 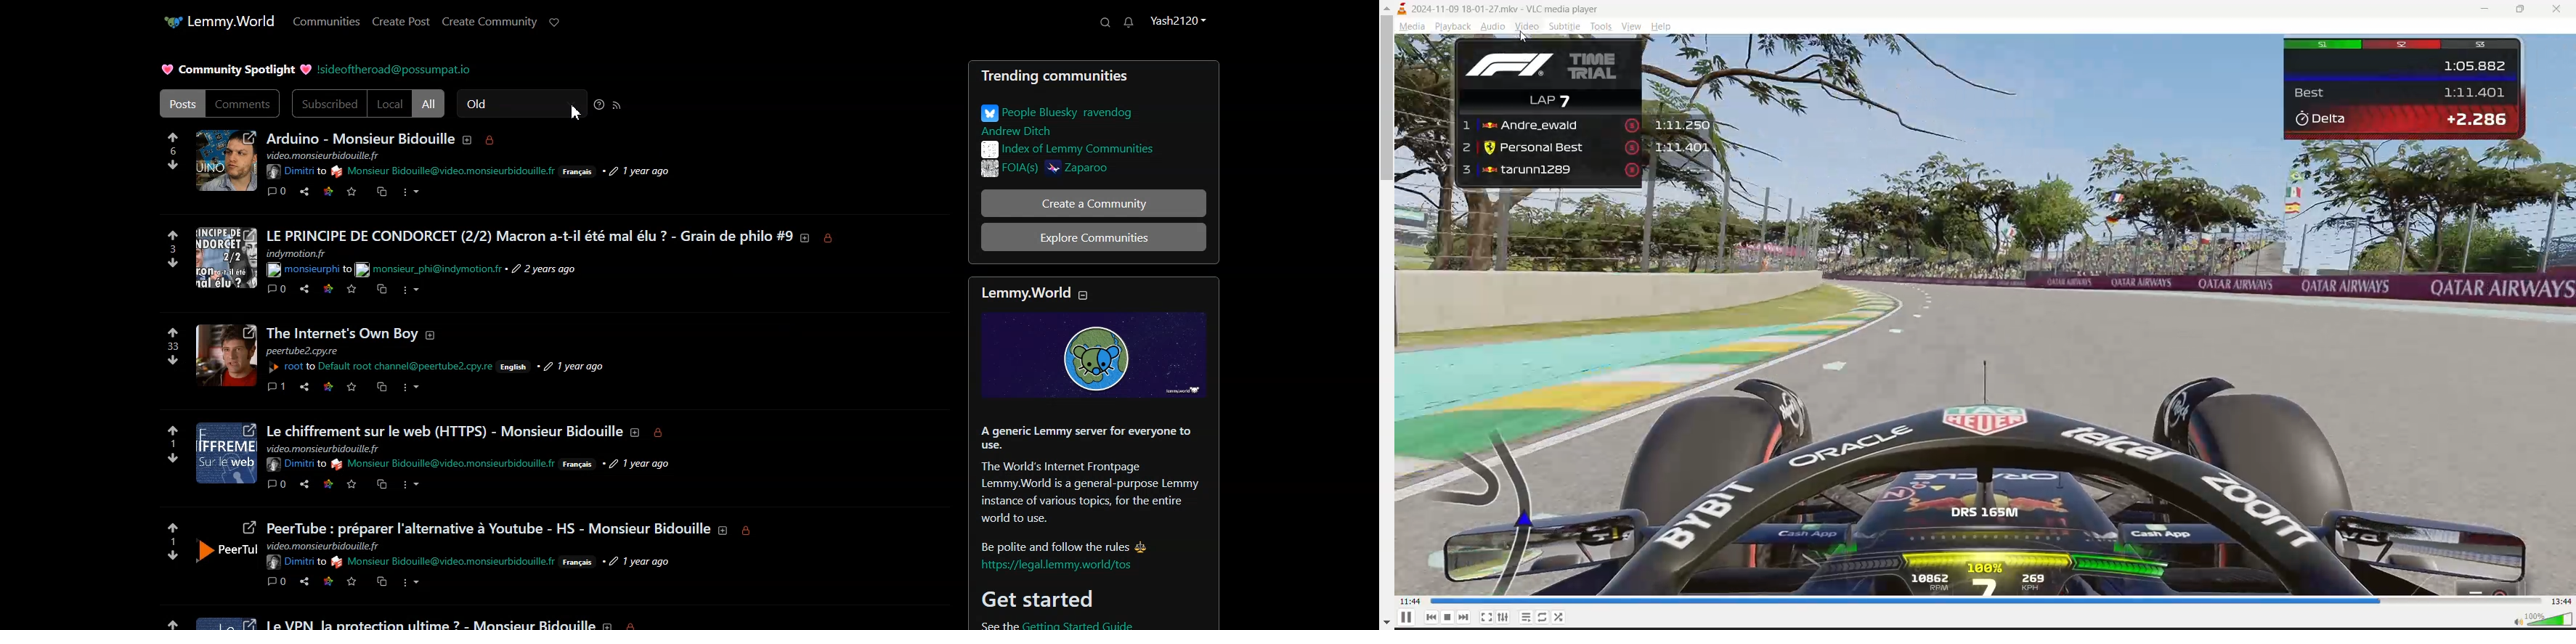 I want to click on share, so click(x=306, y=388).